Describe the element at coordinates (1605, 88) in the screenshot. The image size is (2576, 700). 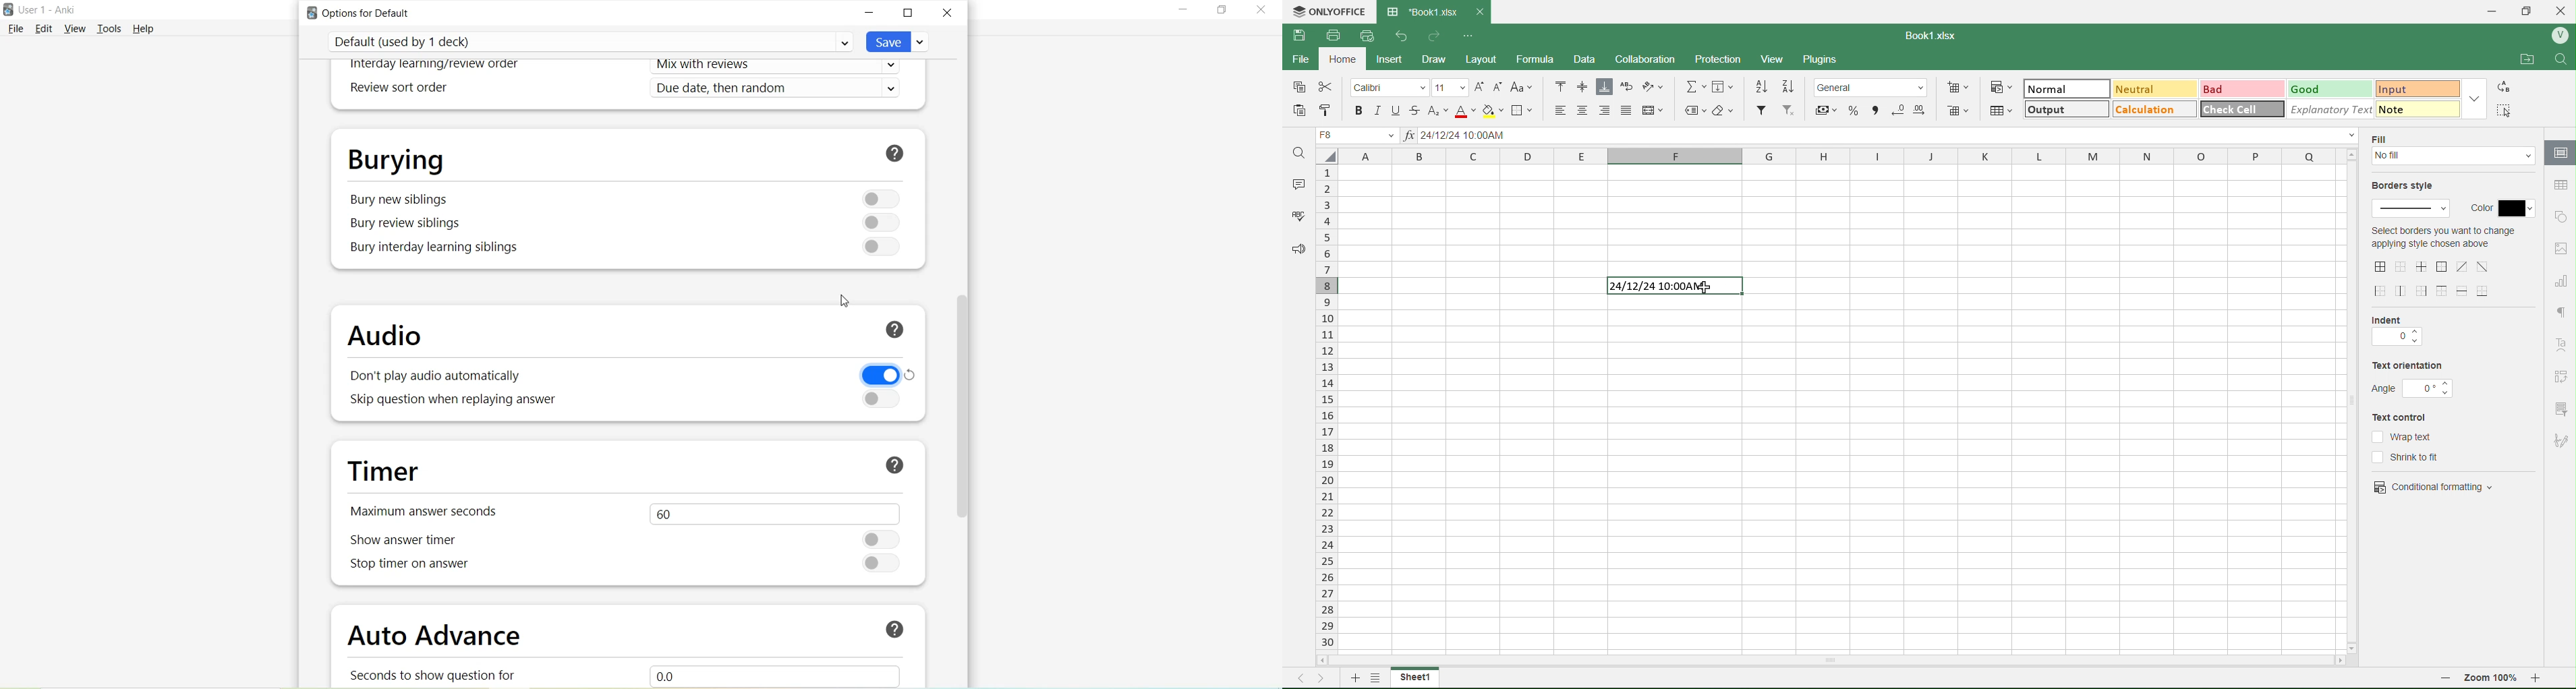
I see `Align Bottom` at that location.